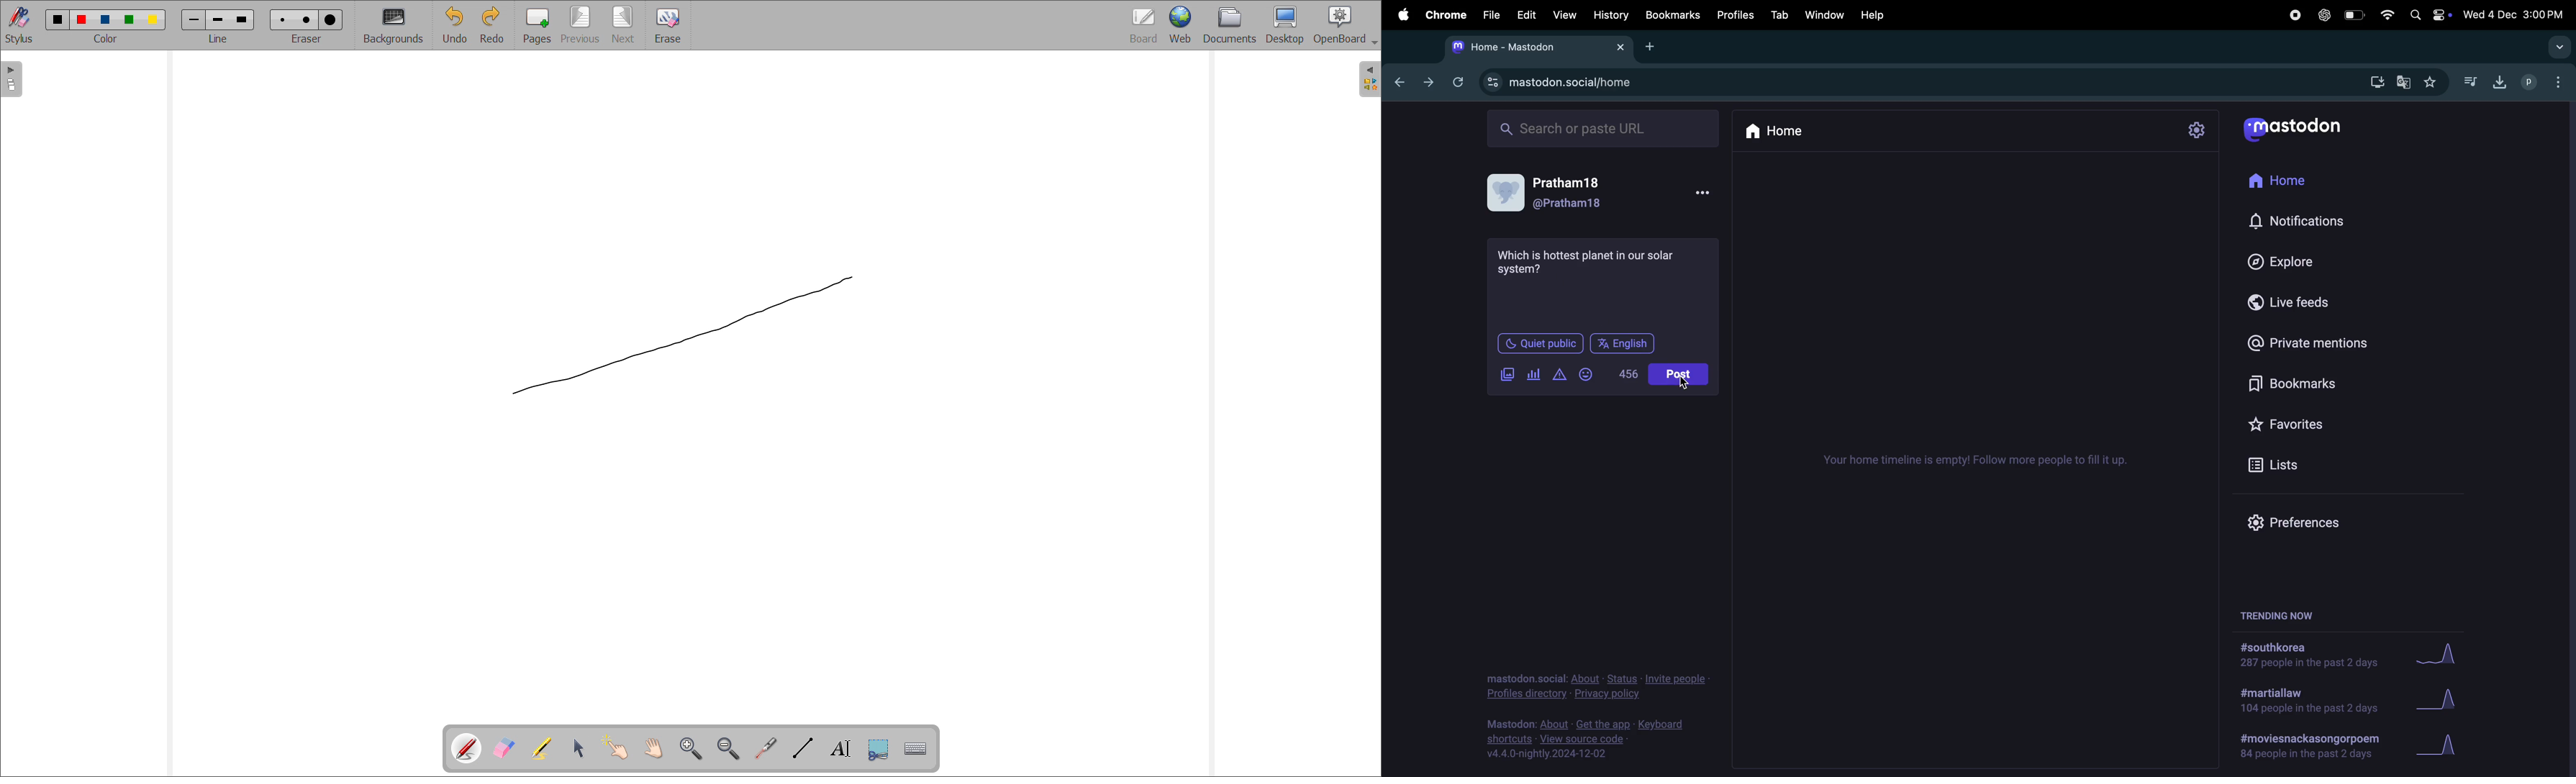  Describe the element at coordinates (2469, 79) in the screenshot. I see `music` at that location.